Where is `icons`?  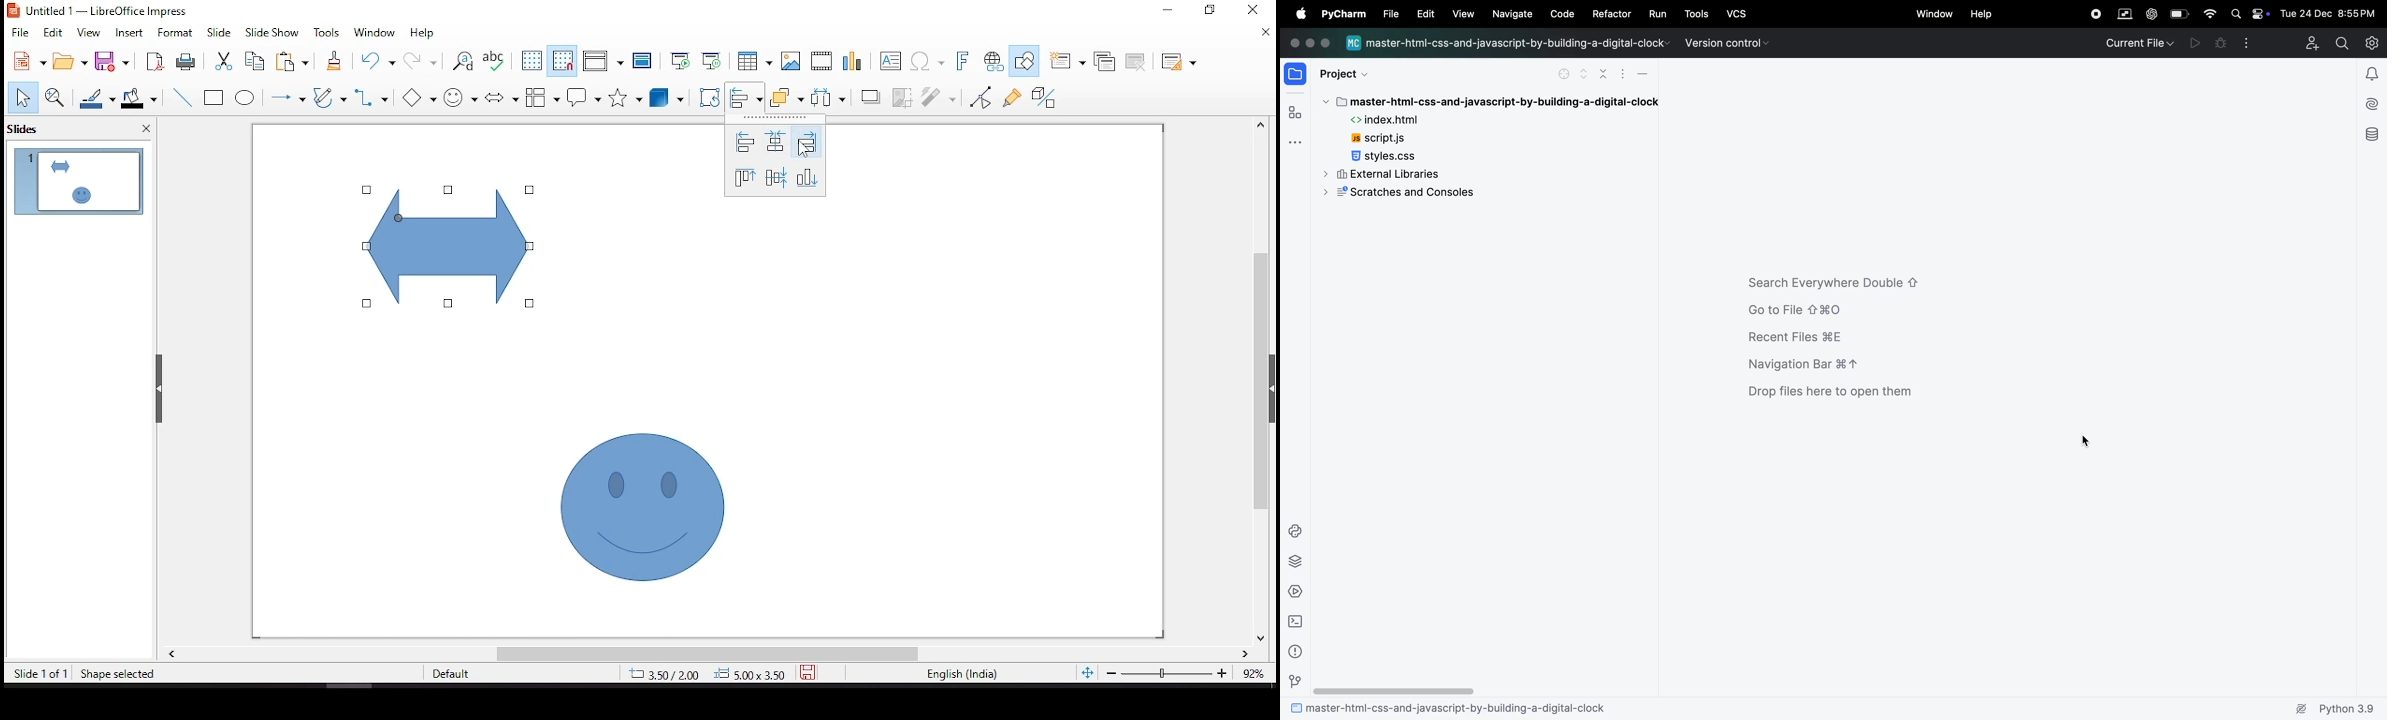
icons is located at coordinates (1315, 43).